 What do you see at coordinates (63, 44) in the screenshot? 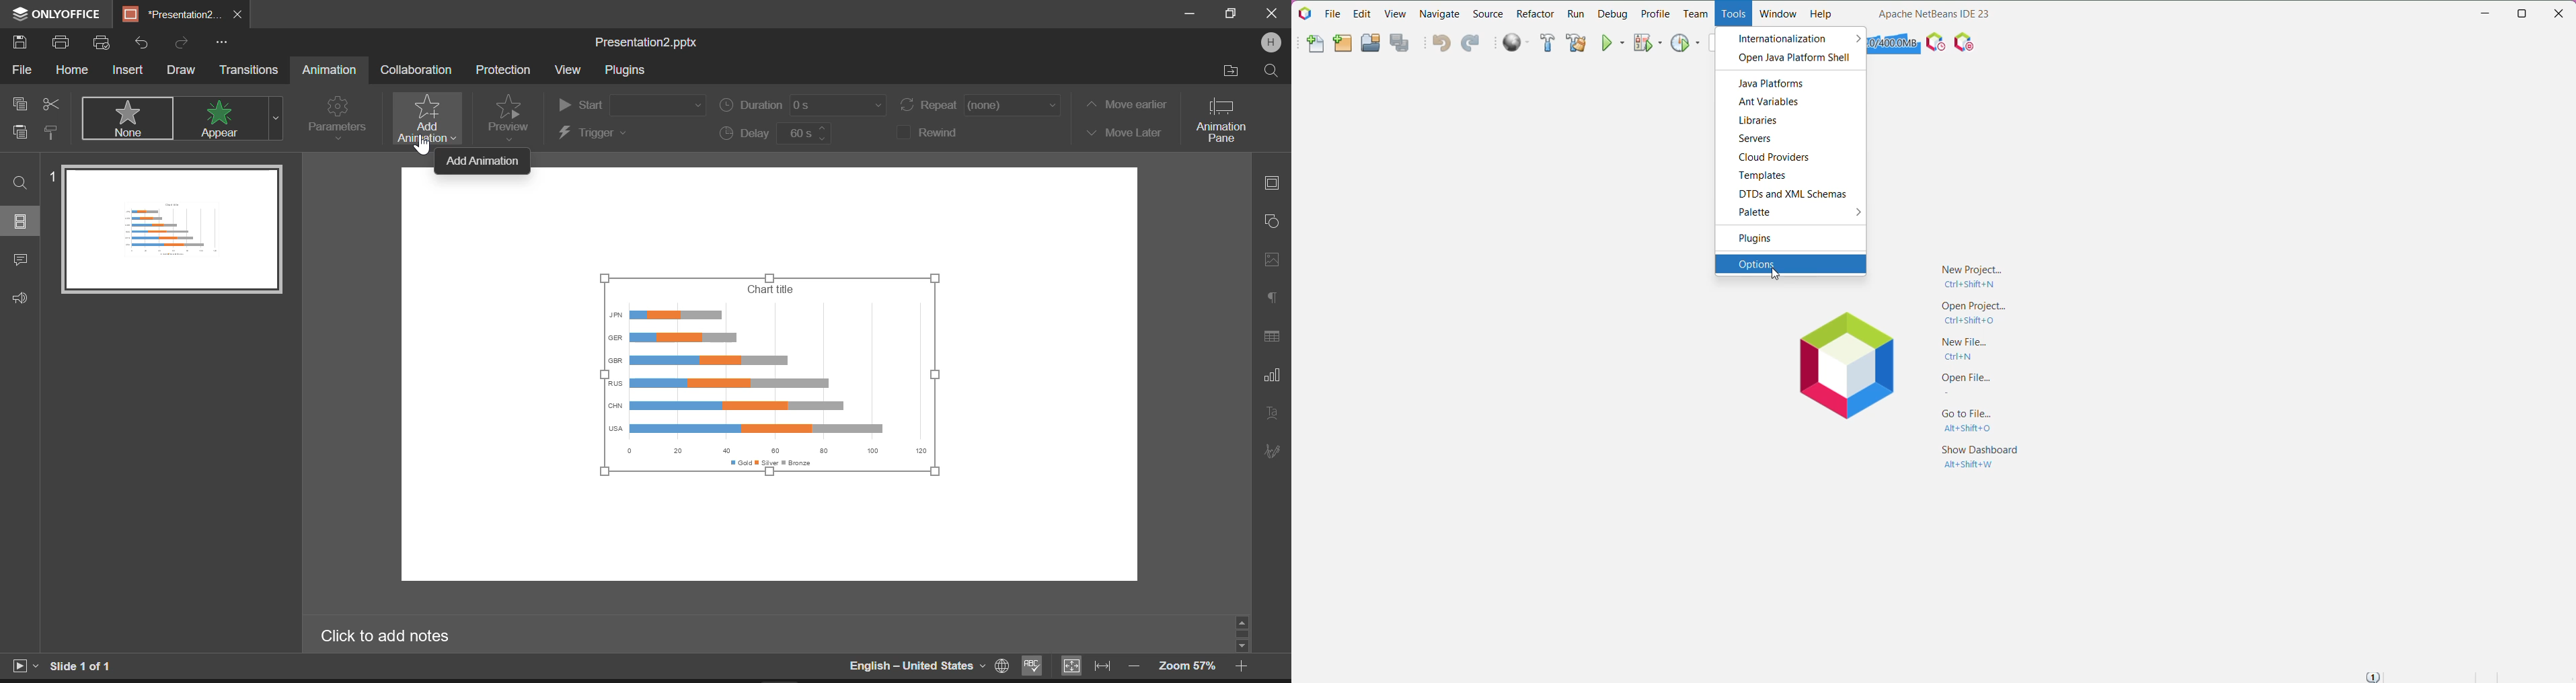
I see `Print` at bounding box center [63, 44].